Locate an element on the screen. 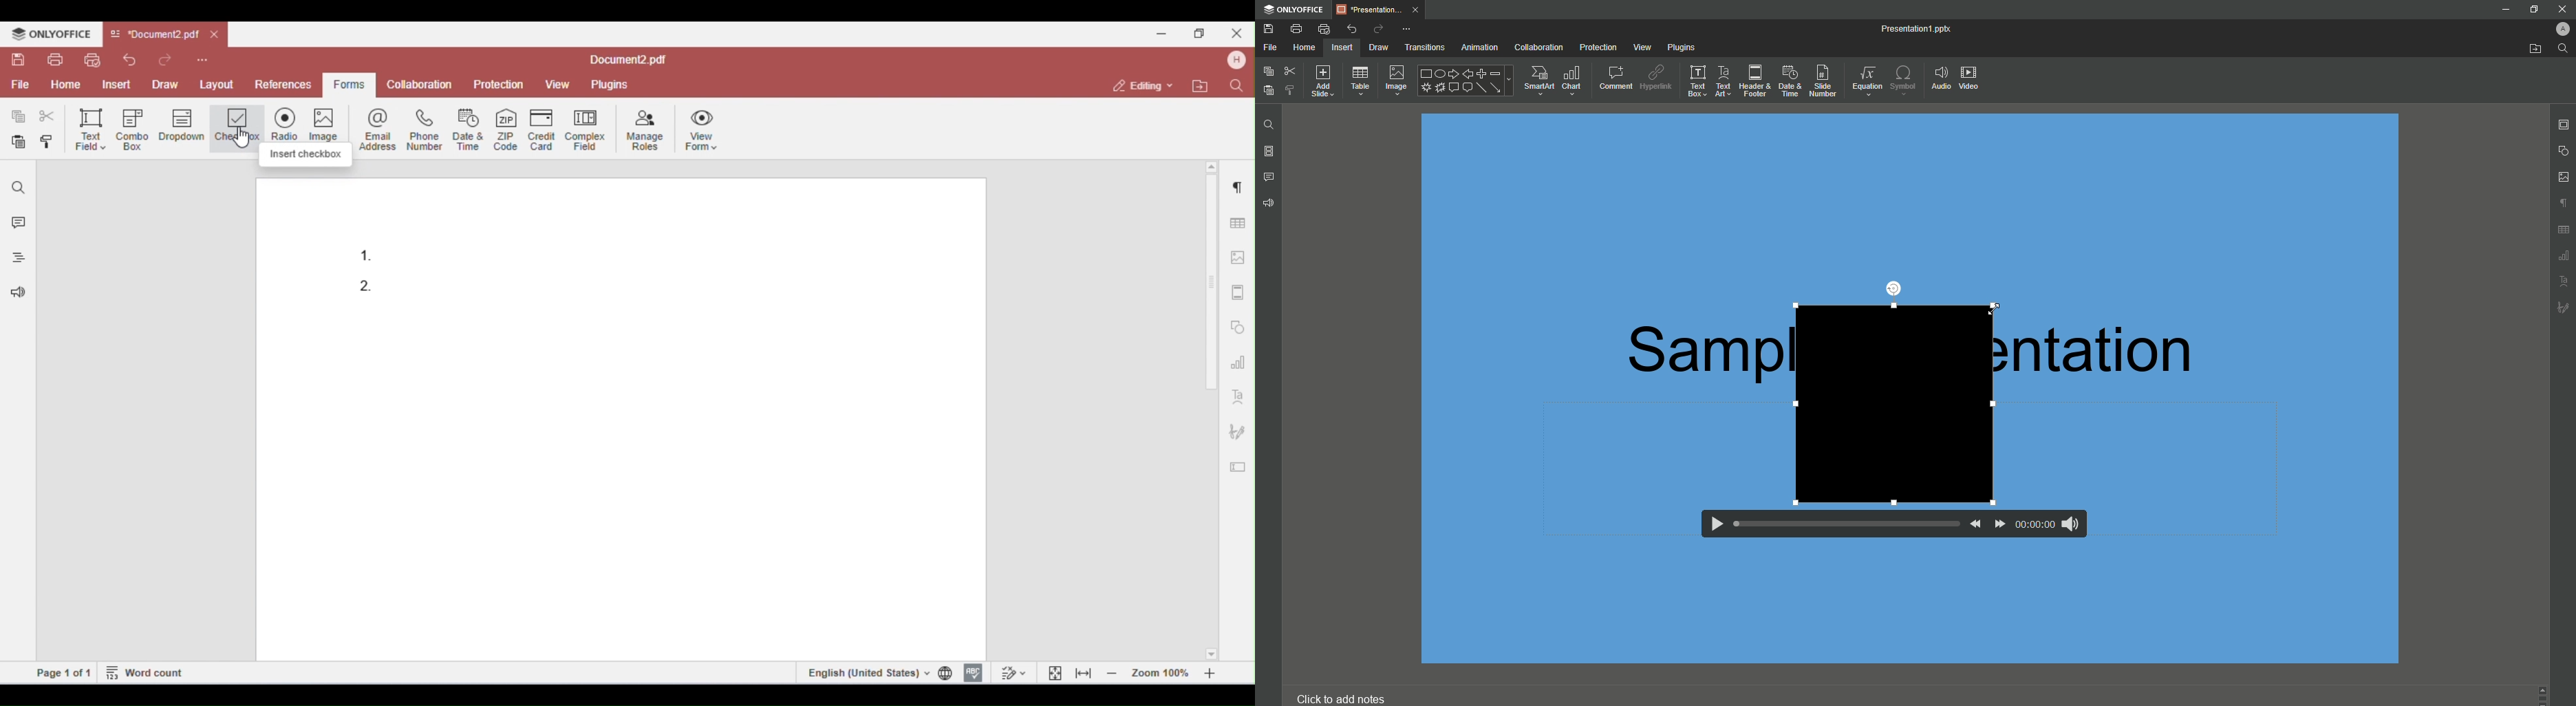 The image size is (2576, 728). Text Box is located at coordinates (1695, 81).